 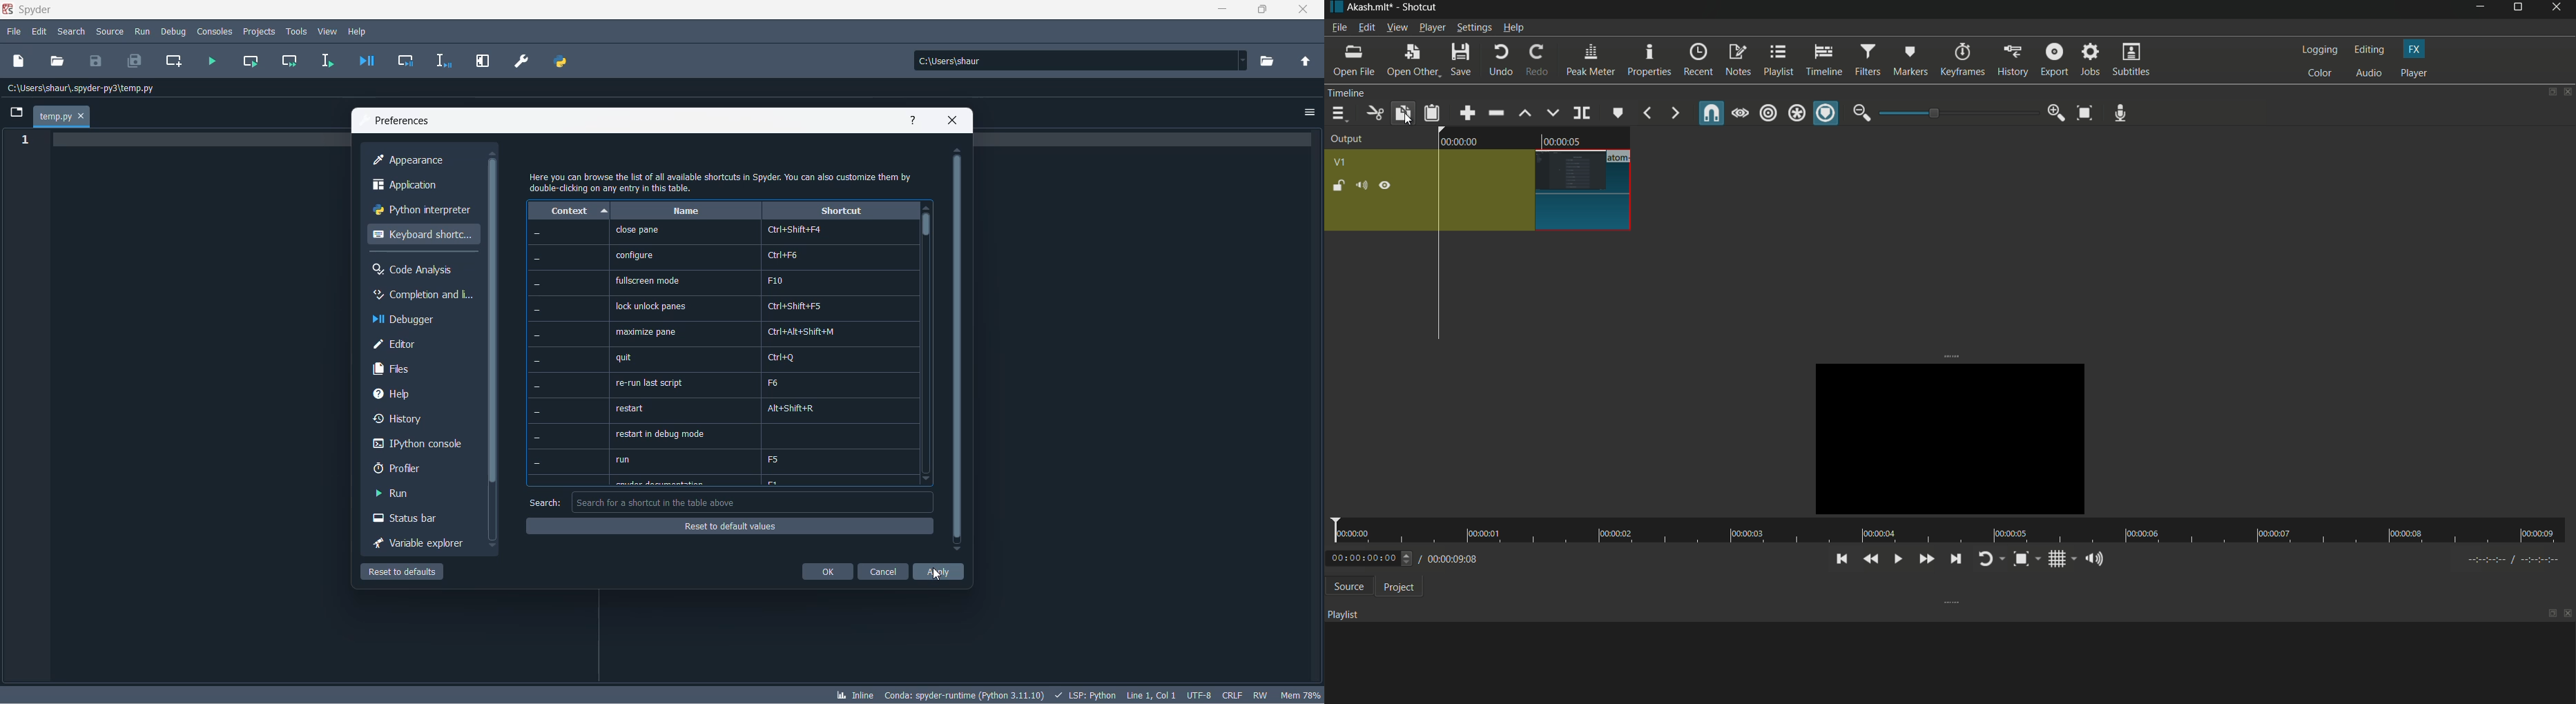 What do you see at coordinates (407, 574) in the screenshot?
I see `reset to default` at bounding box center [407, 574].